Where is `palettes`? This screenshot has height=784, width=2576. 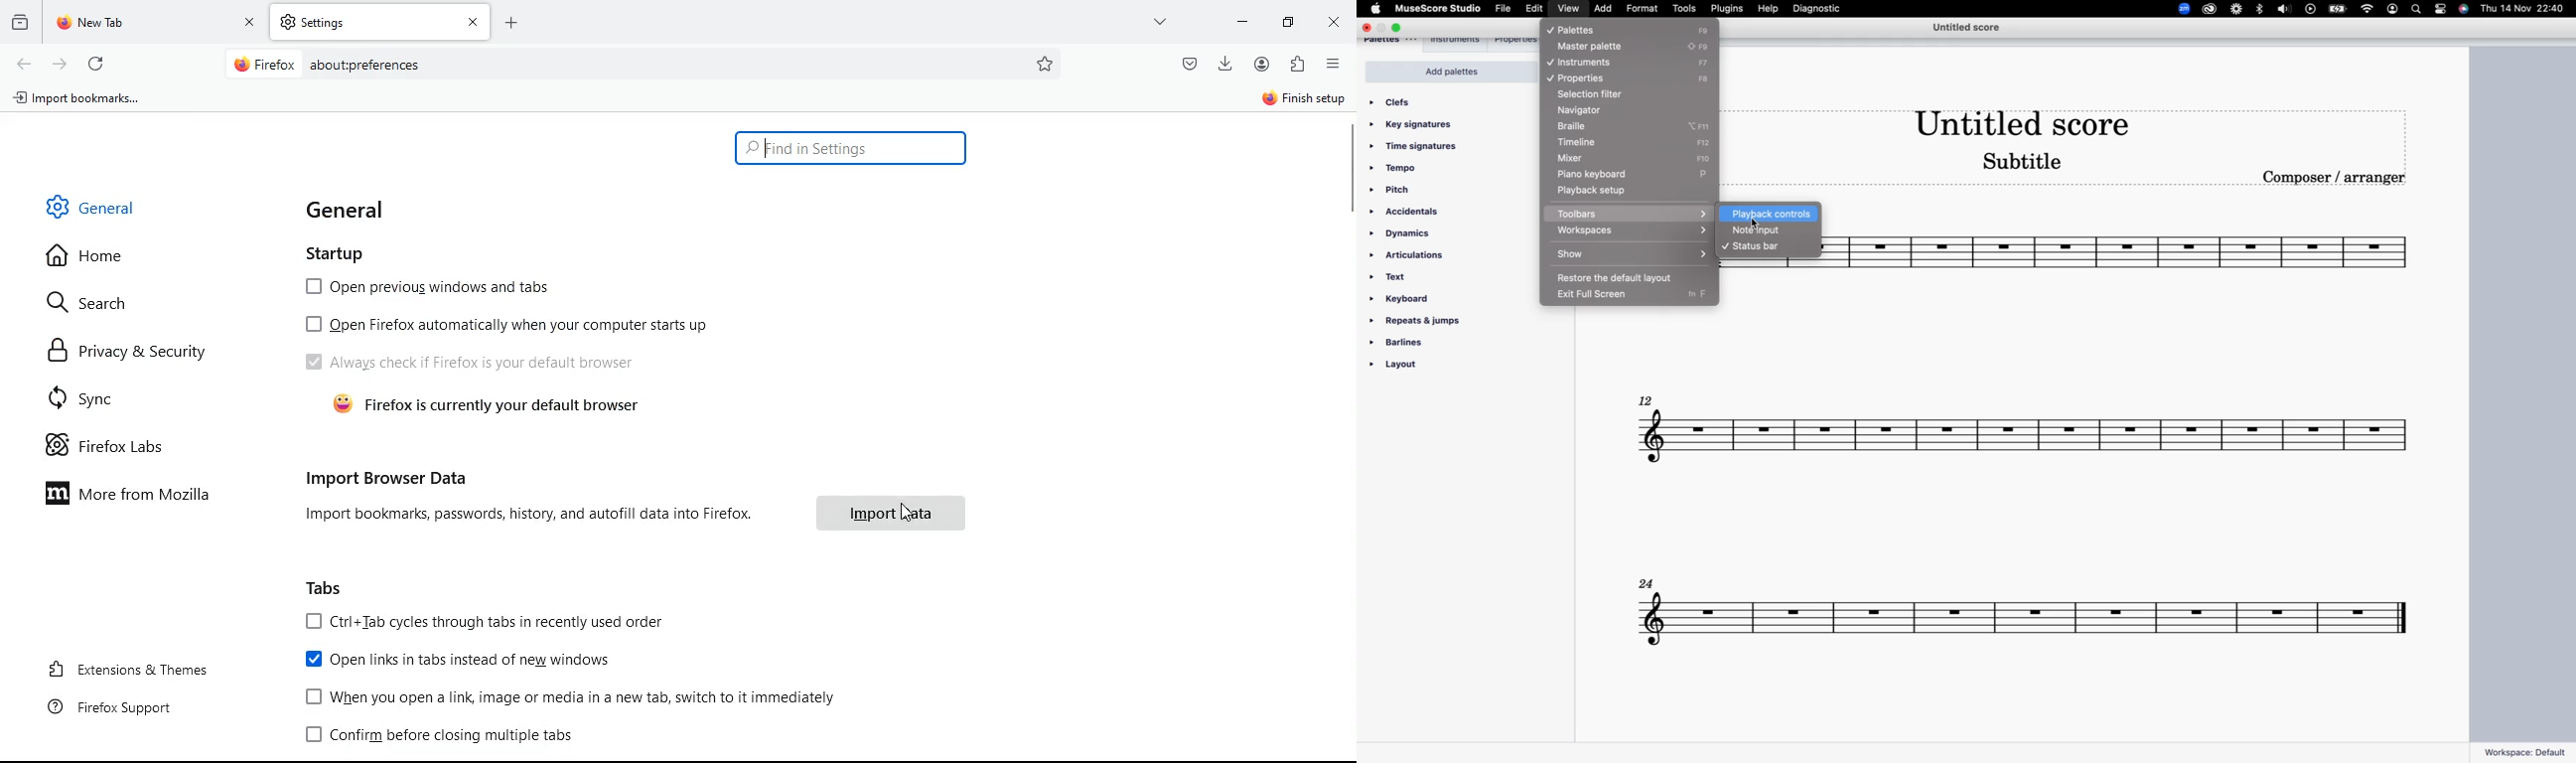 palettes is located at coordinates (1393, 42).